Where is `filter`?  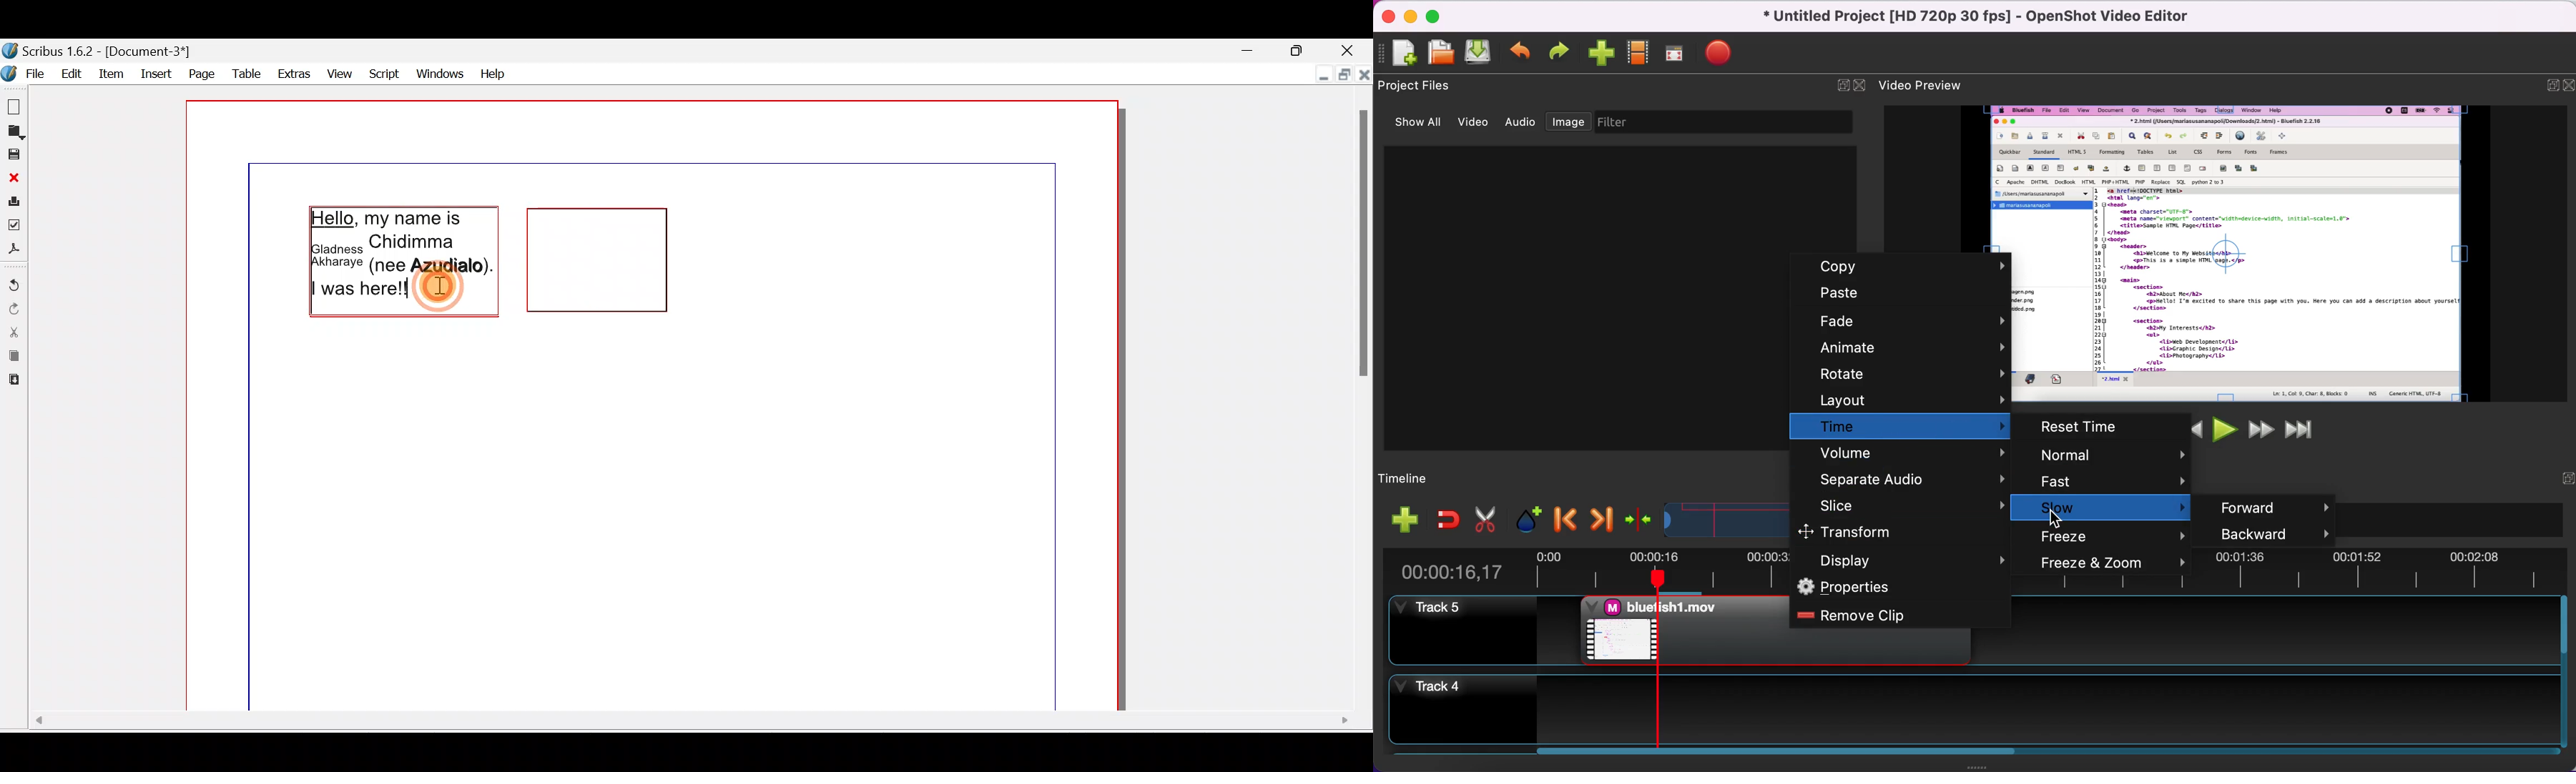 filter is located at coordinates (1728, 122).